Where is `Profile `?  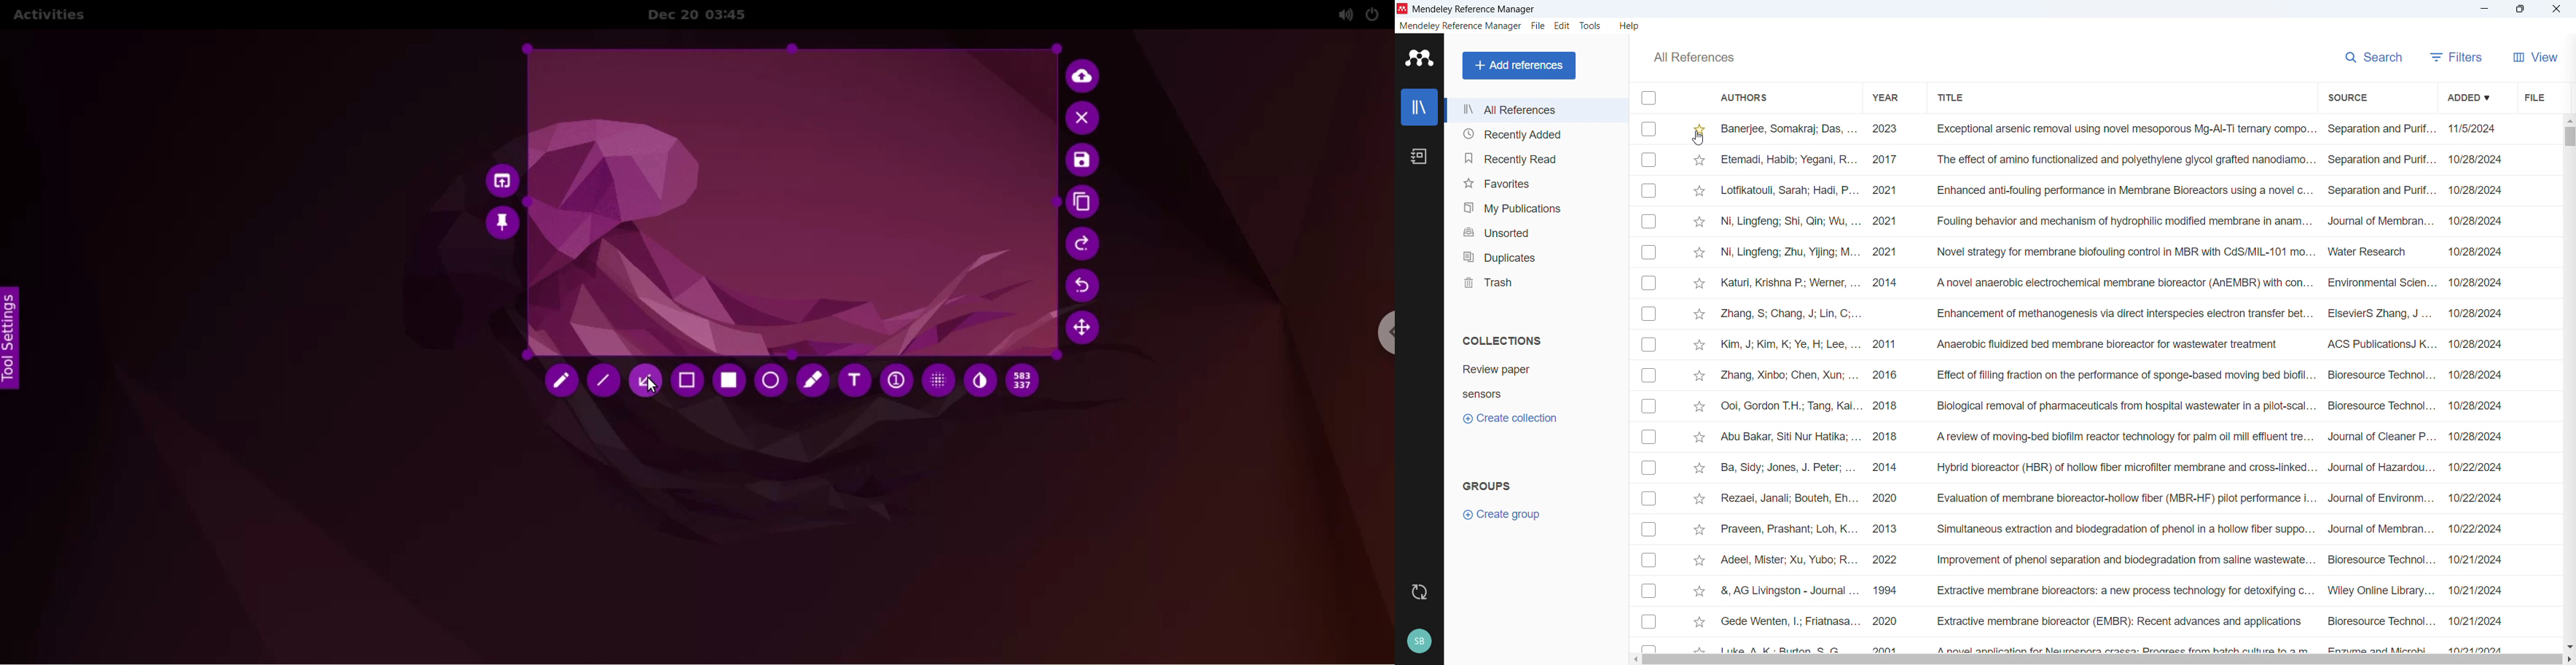 Profile  is located at coordinates (1420, 641).